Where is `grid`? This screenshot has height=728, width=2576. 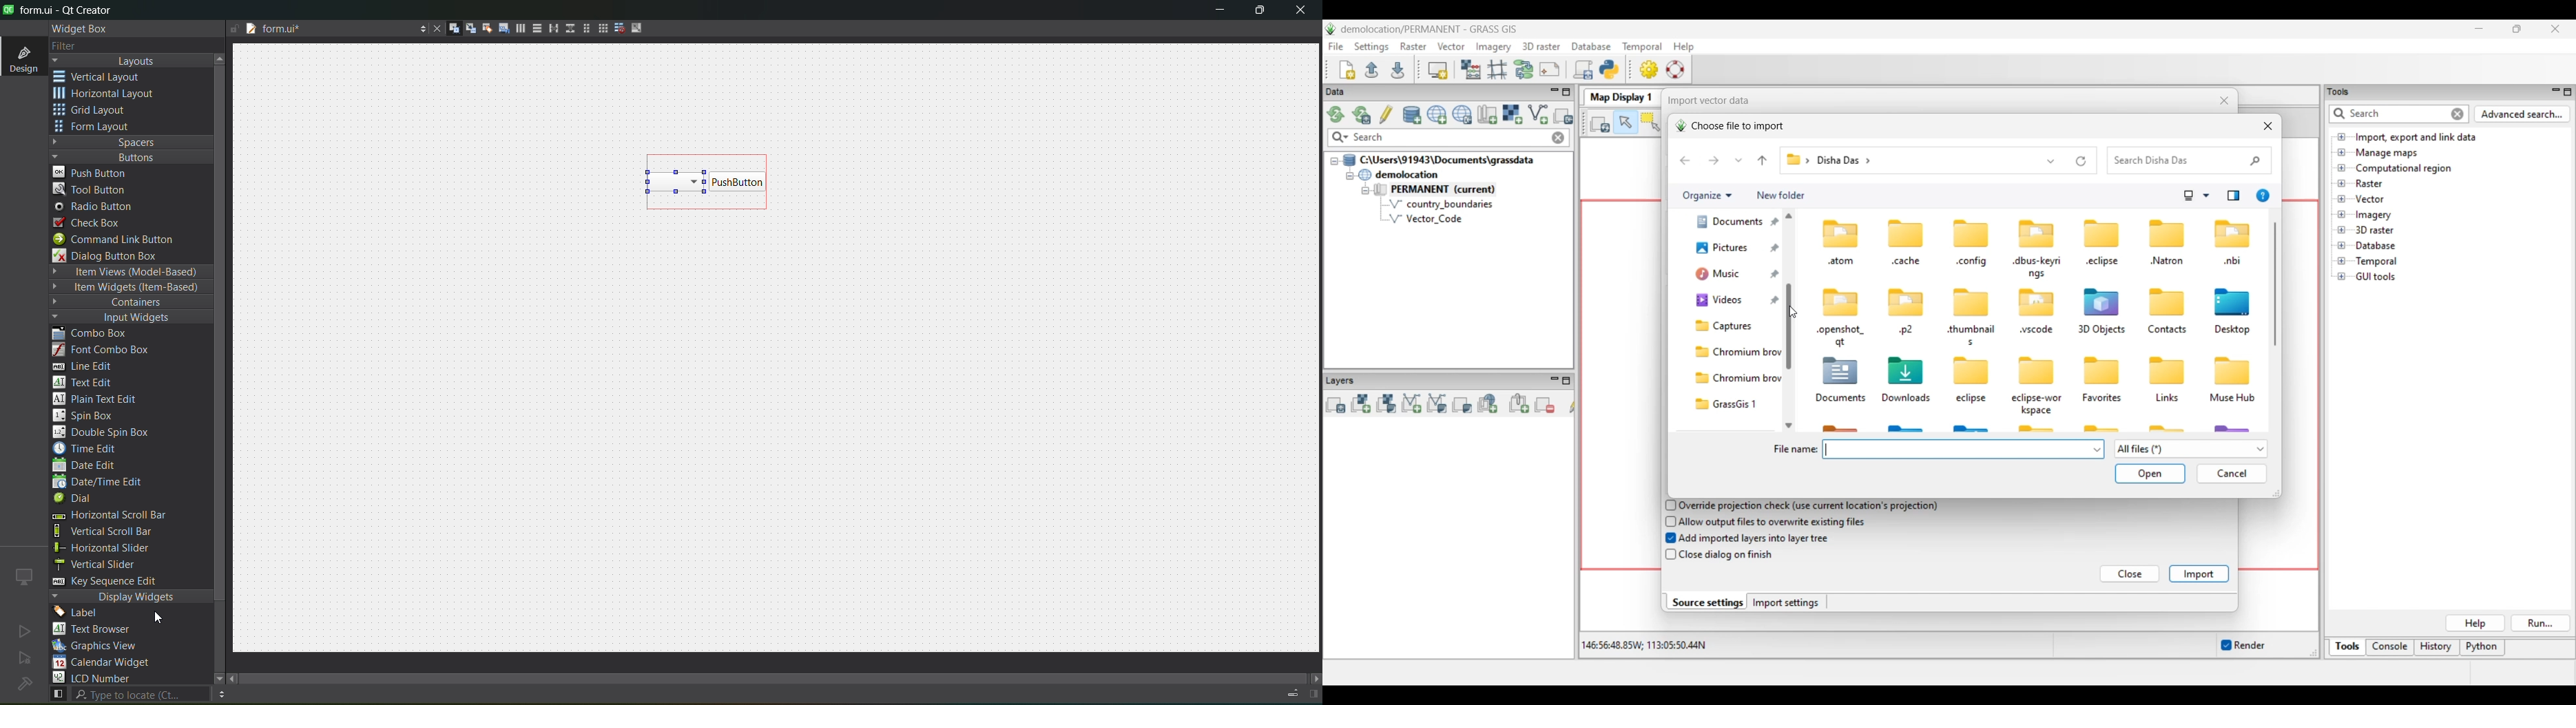 grid is located at coordinates (98, 112).